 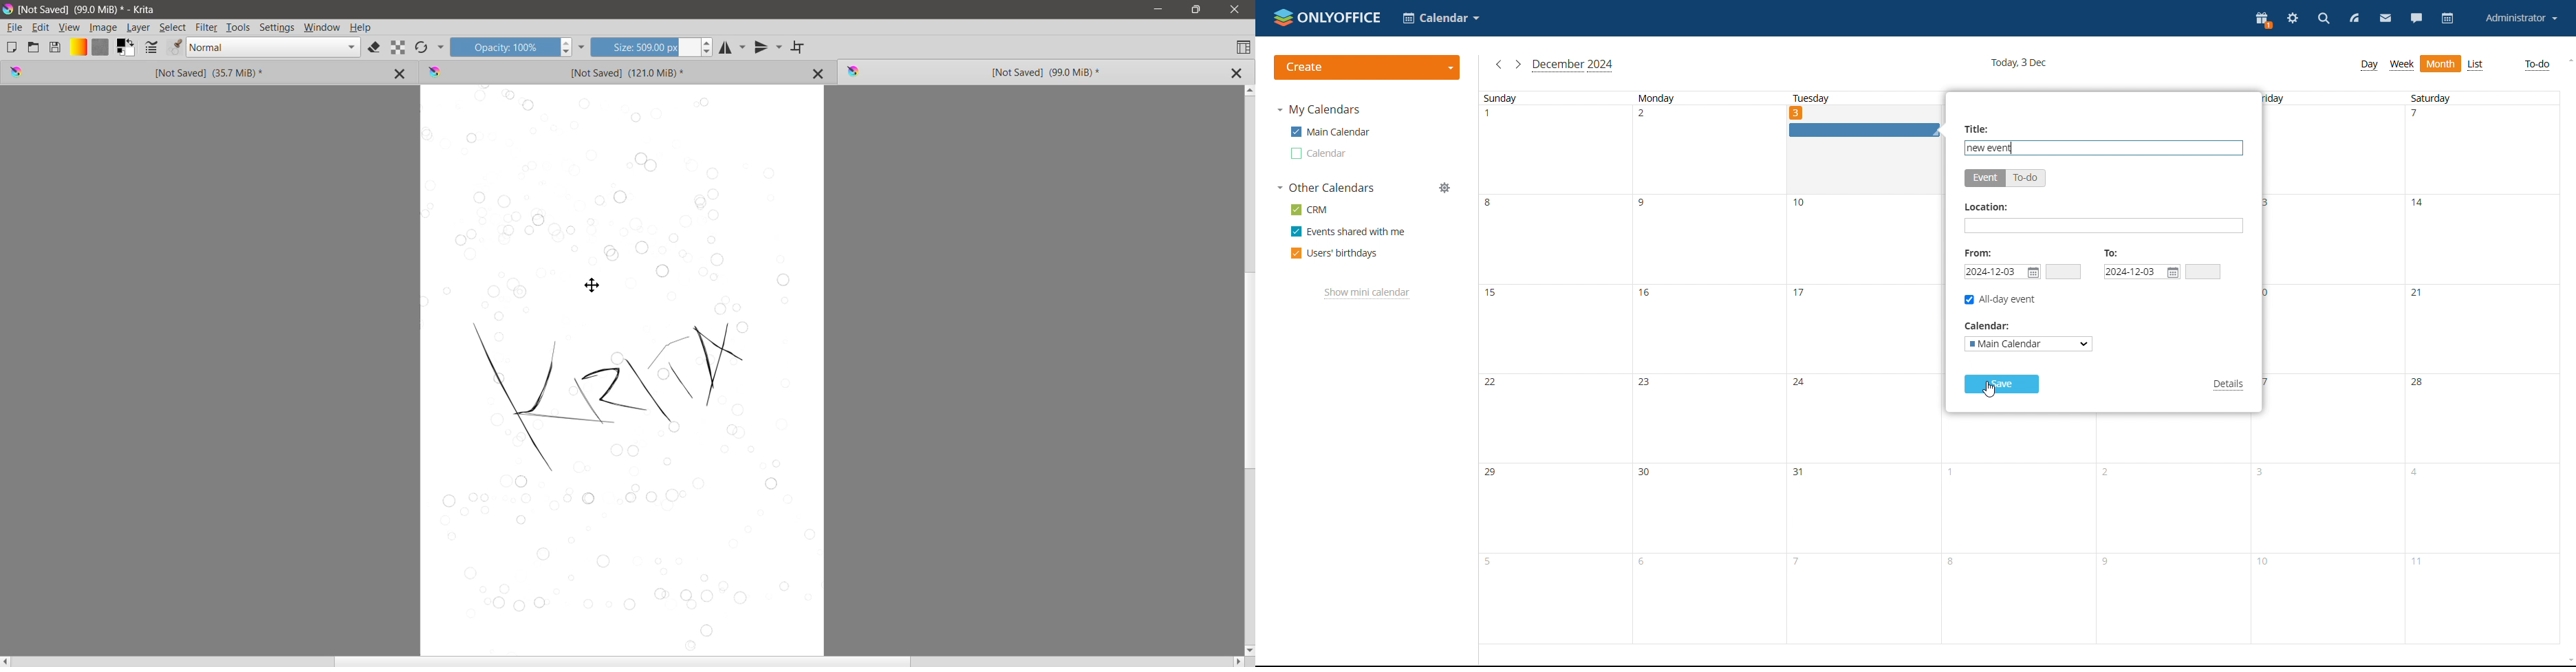 What do you see at coordinates (139, 27) in the screenshot?
I see `Layer` at bounding box center [139, 27].